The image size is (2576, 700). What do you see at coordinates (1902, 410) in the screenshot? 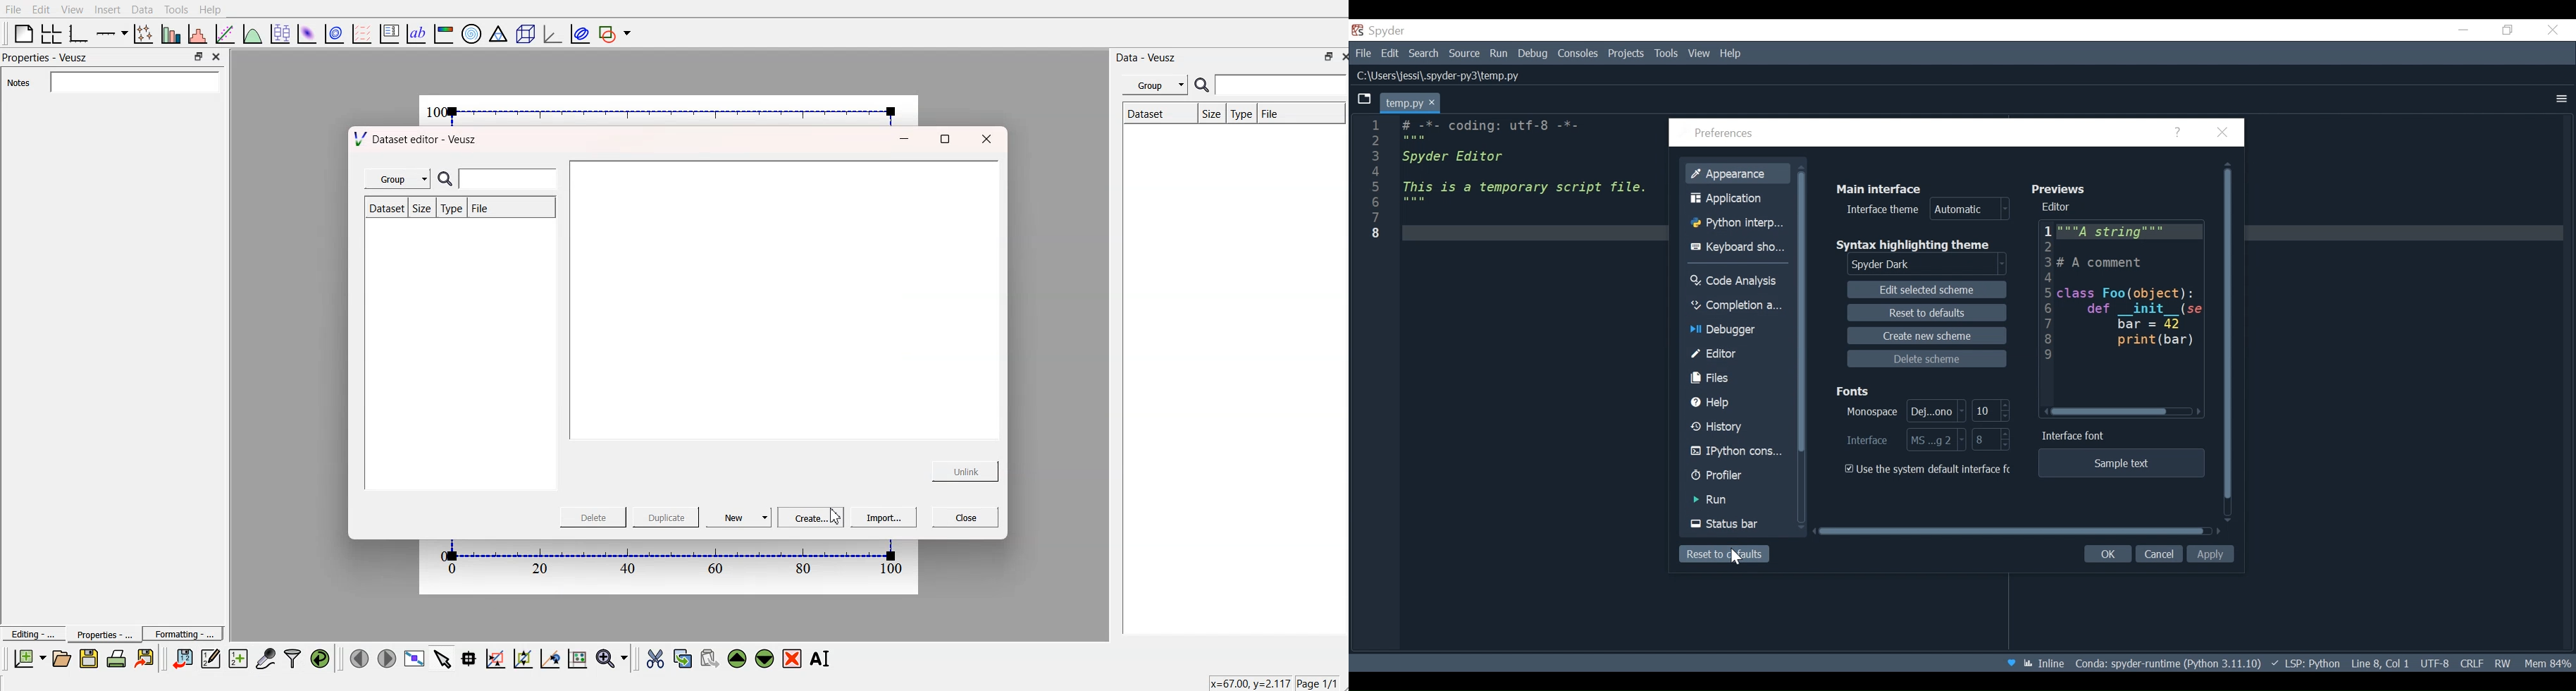
I see `Font name` at bounding box center [1902, 410].